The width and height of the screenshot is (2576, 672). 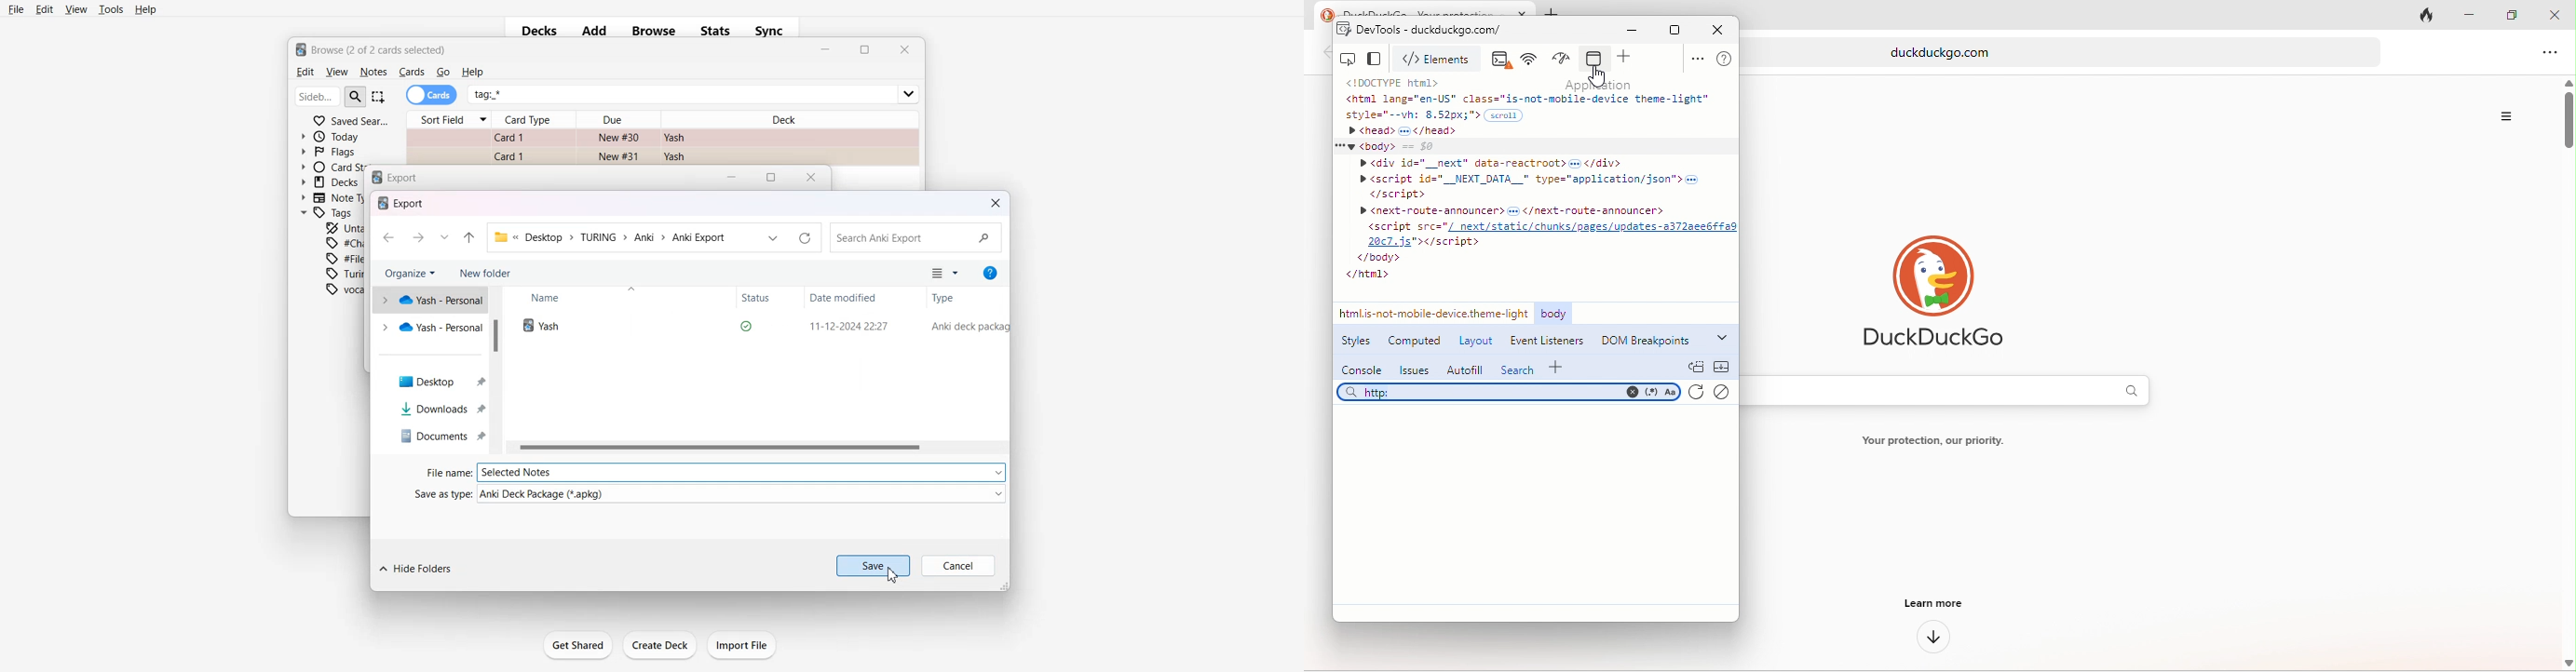 I want to click on Get Shared, so click(x=577, y=645).